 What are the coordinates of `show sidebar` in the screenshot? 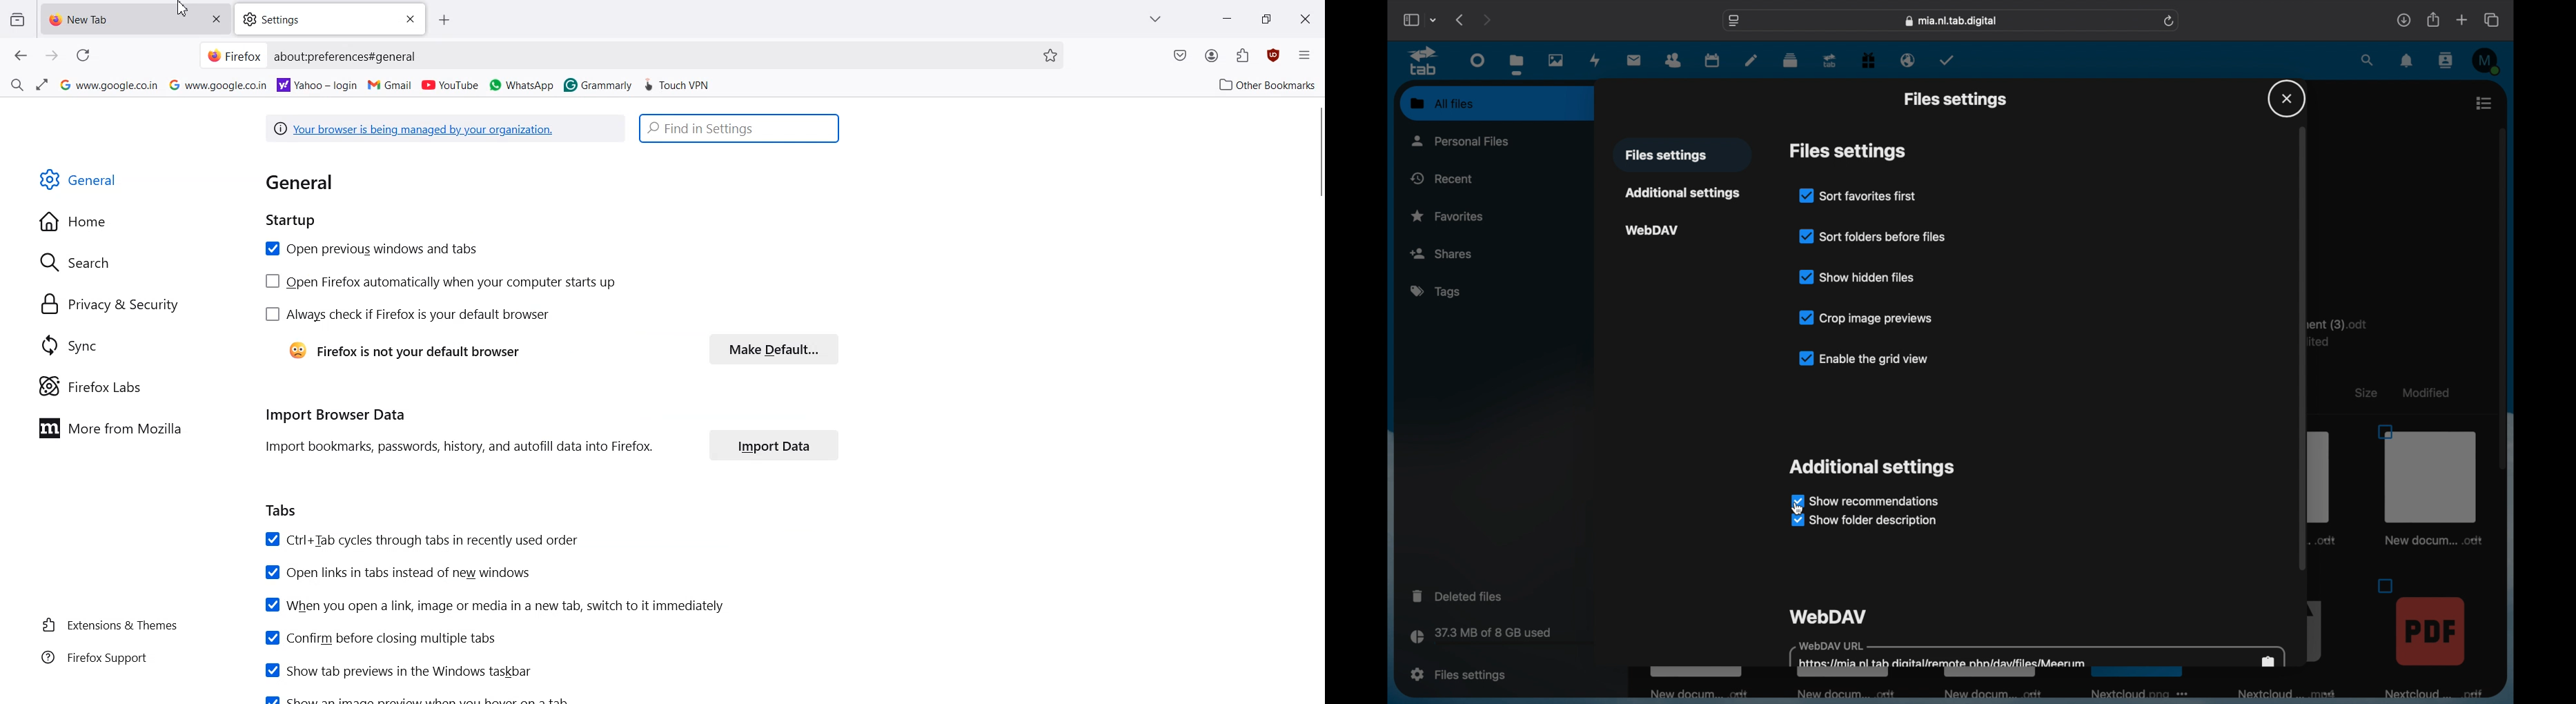 It's located at (1410, 20).